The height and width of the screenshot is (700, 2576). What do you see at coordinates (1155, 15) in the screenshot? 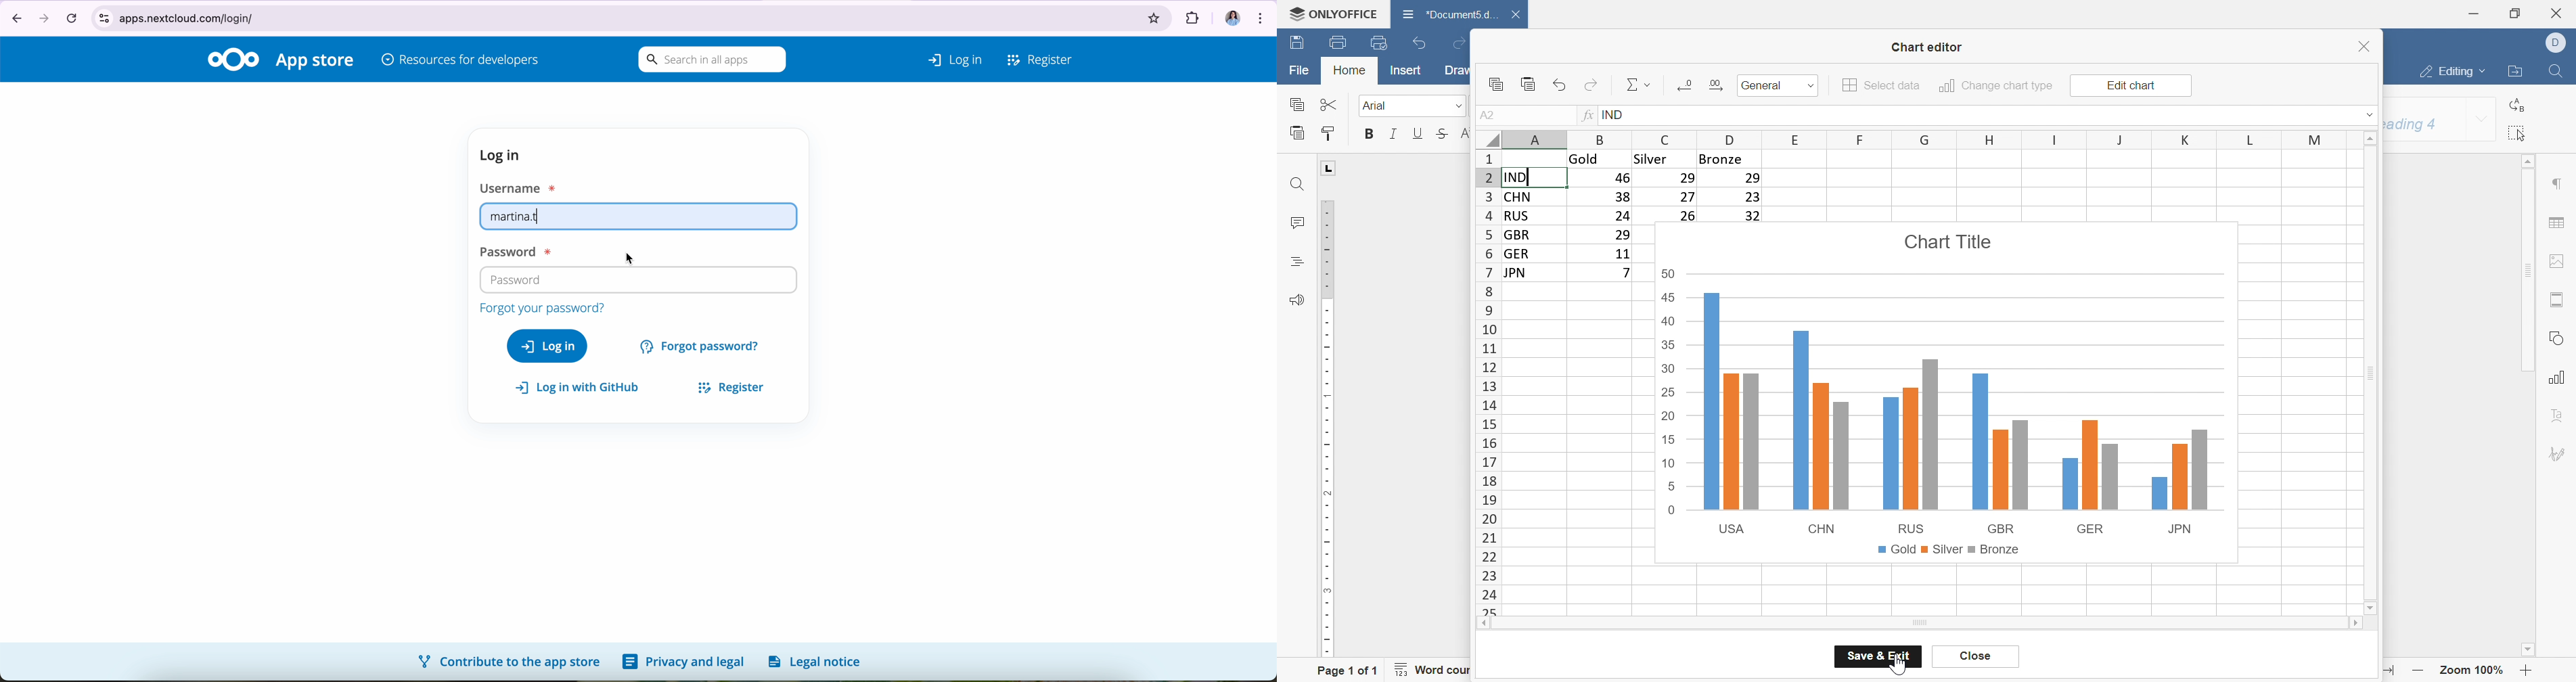
I see `favorites` at bounding box center [1155, 15].